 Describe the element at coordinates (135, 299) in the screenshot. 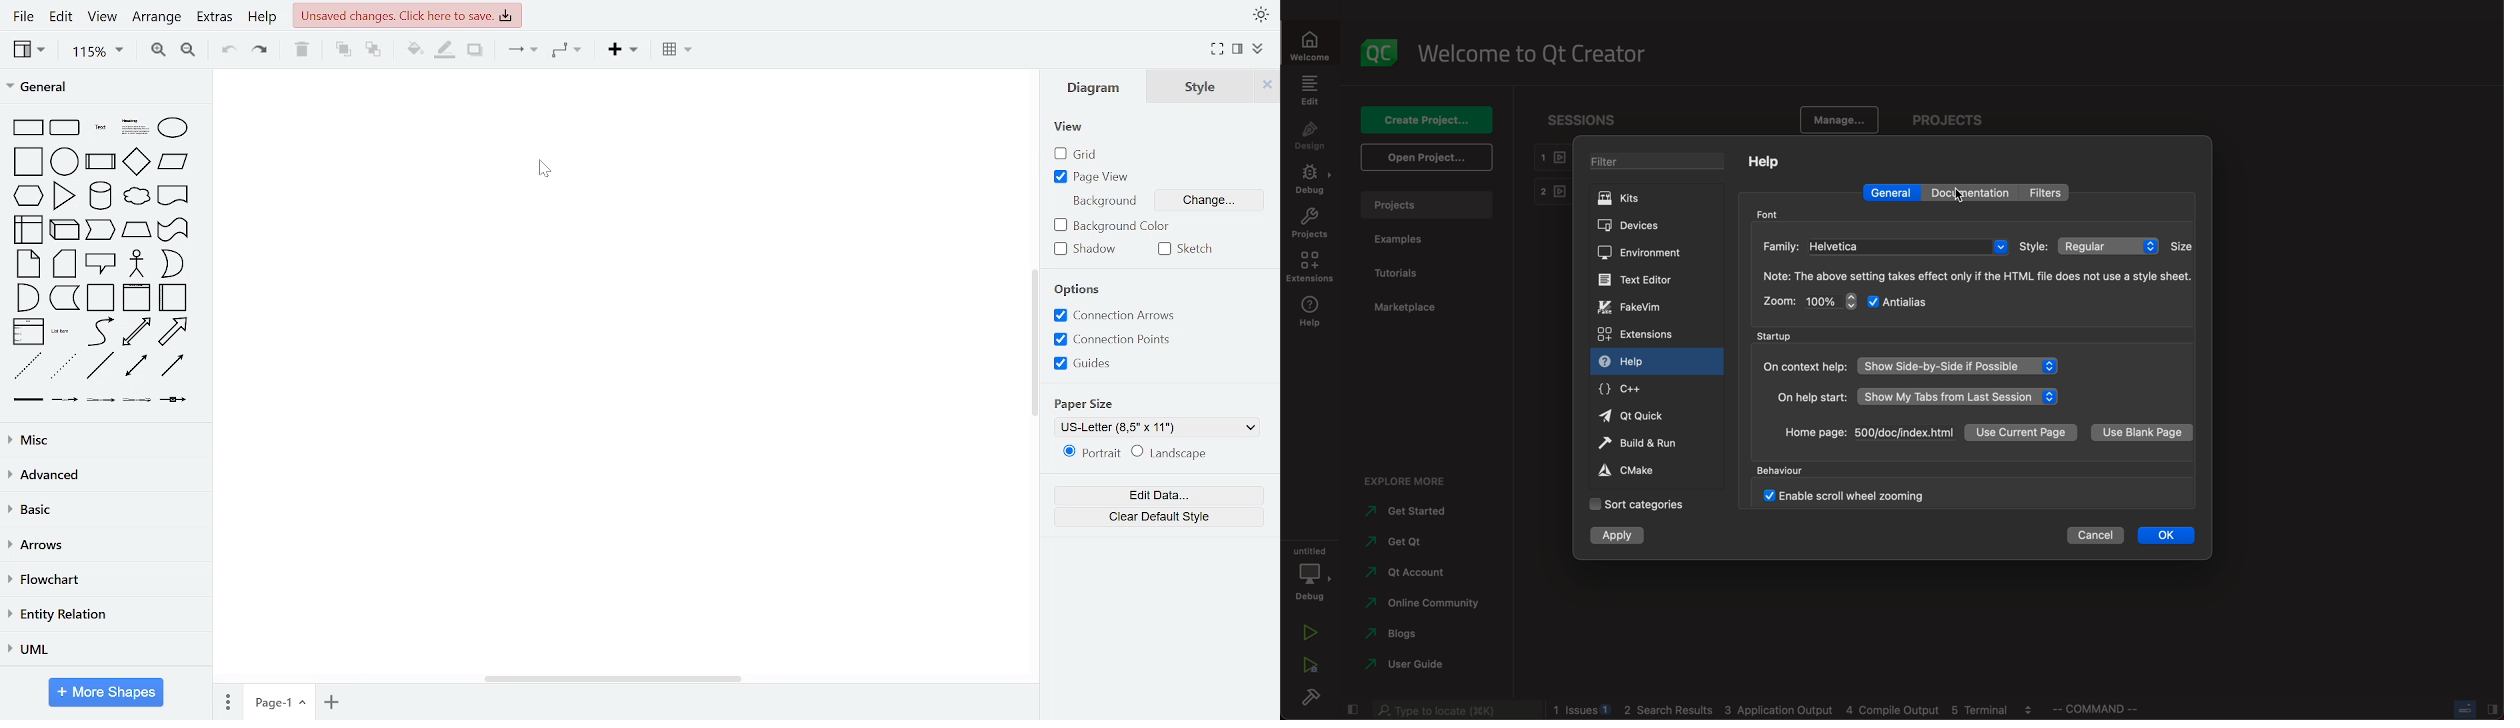

I see `vertical container` at that location.